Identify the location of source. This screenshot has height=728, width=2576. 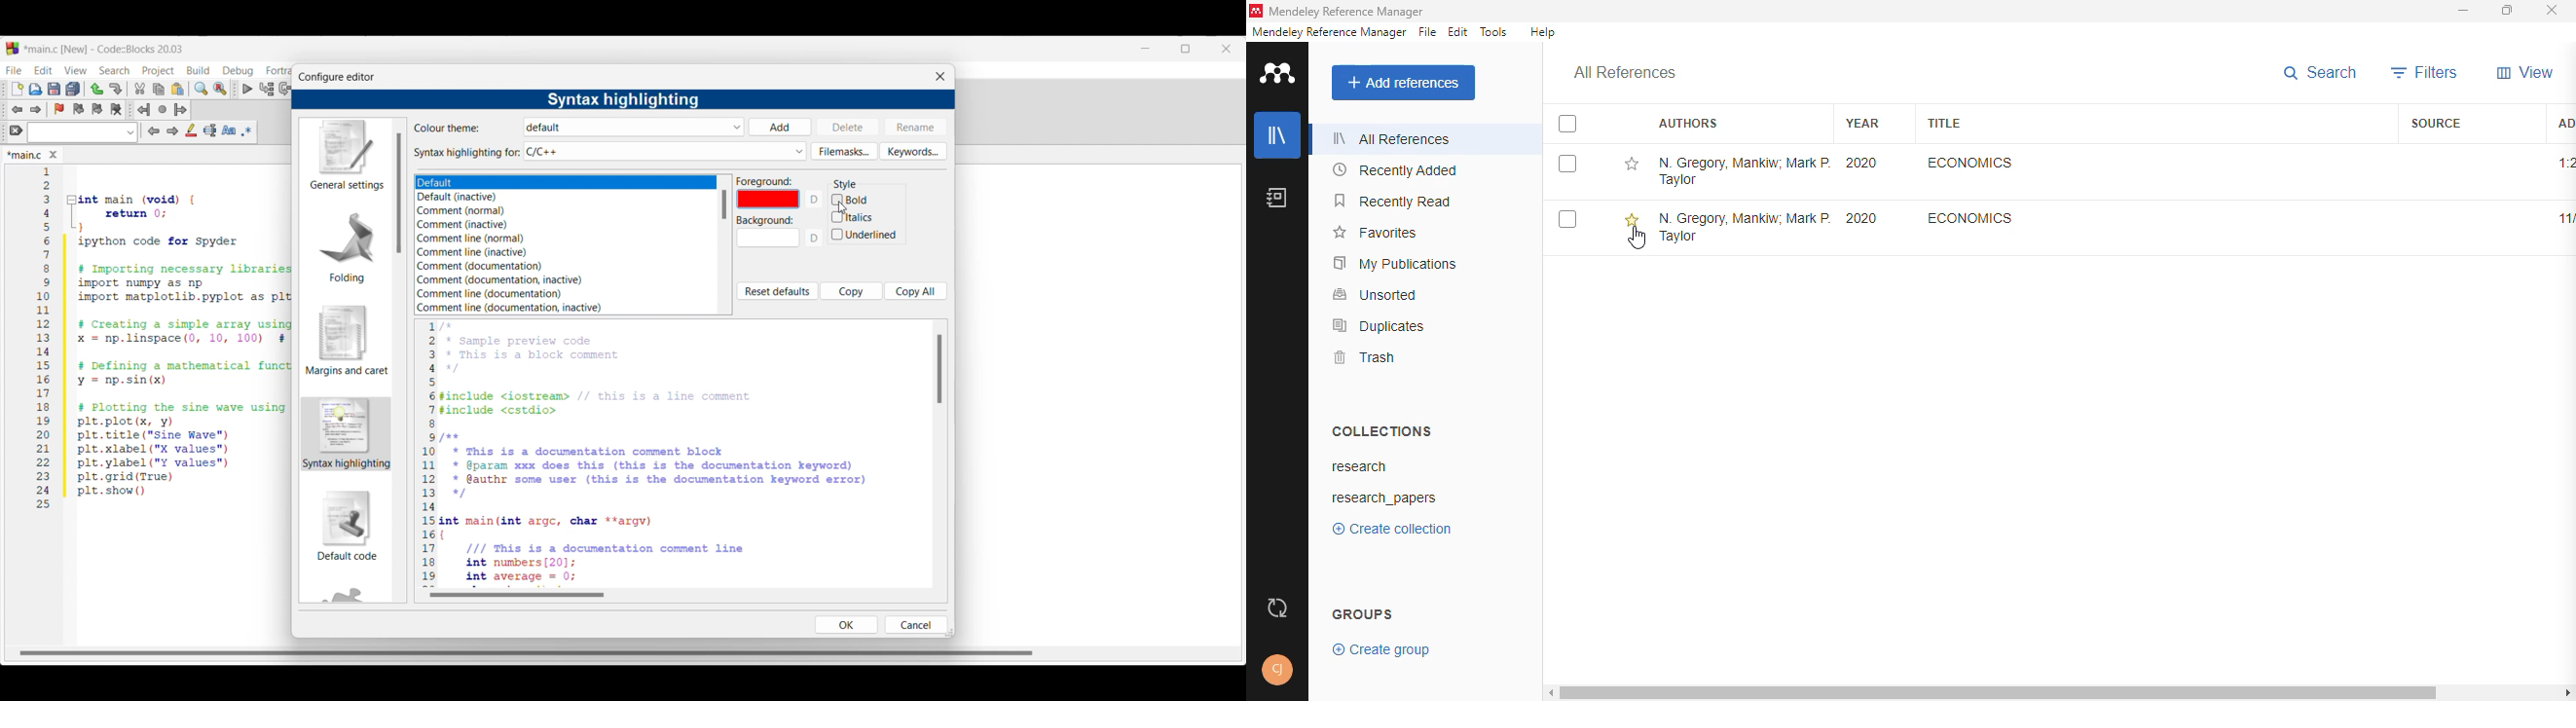
(2437, 124).